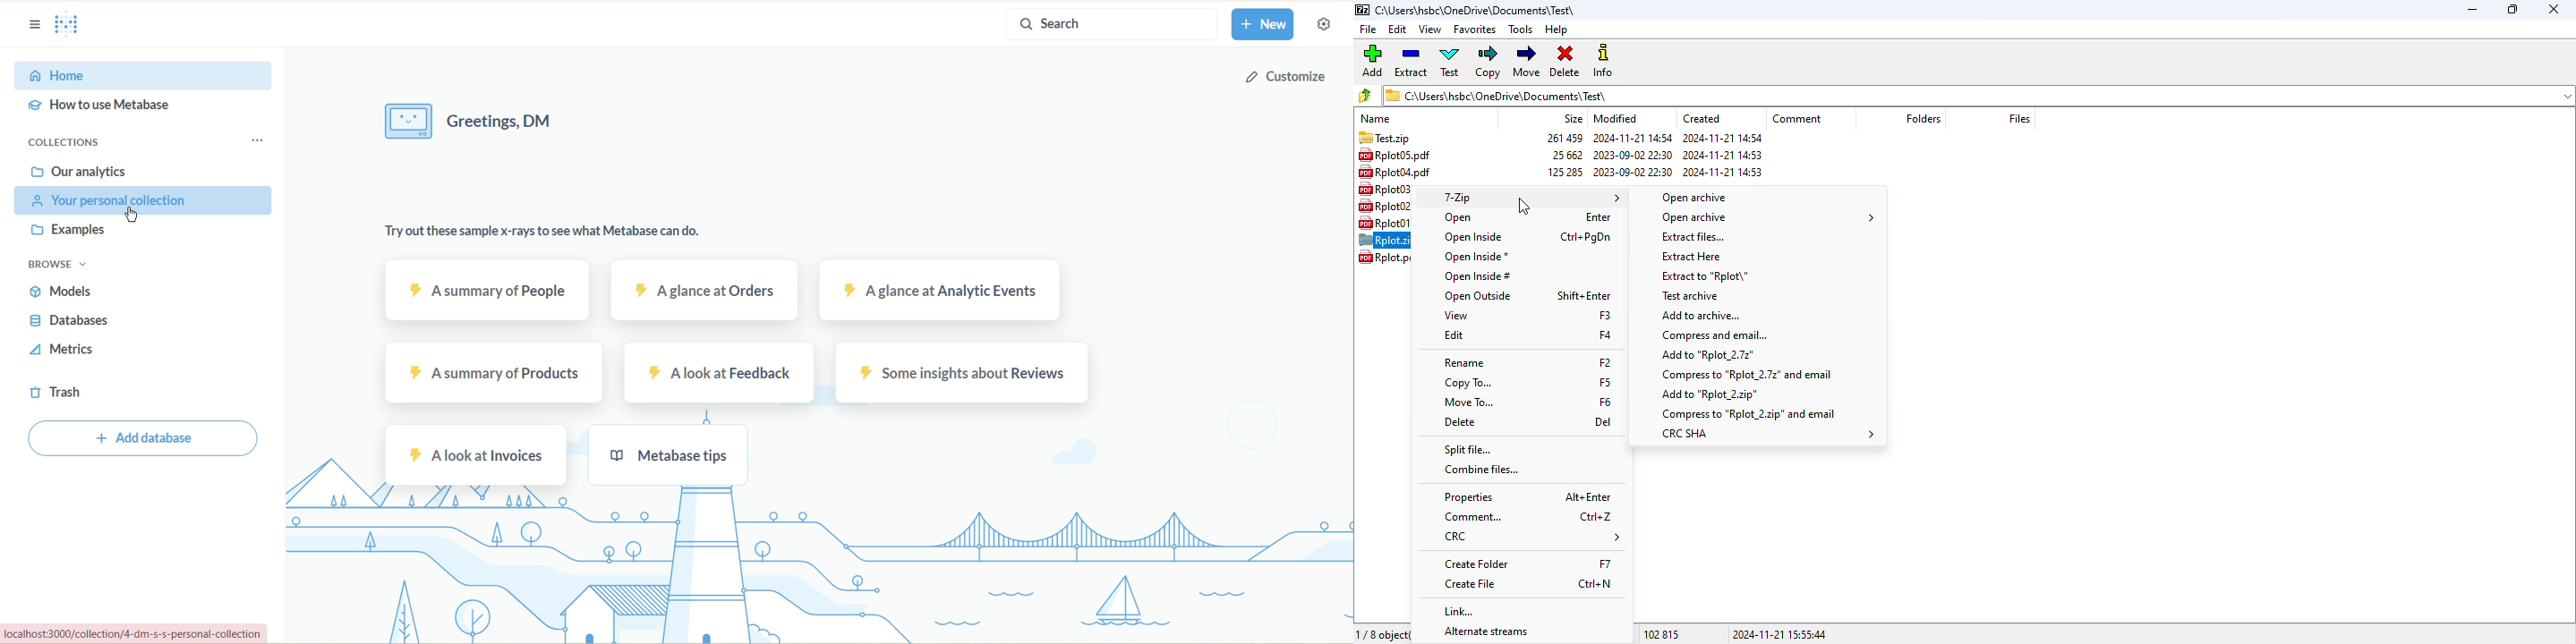 Image resolution: width=2576 pixels, height=644 pixels. I want to click on metrics, so click(70, 349).